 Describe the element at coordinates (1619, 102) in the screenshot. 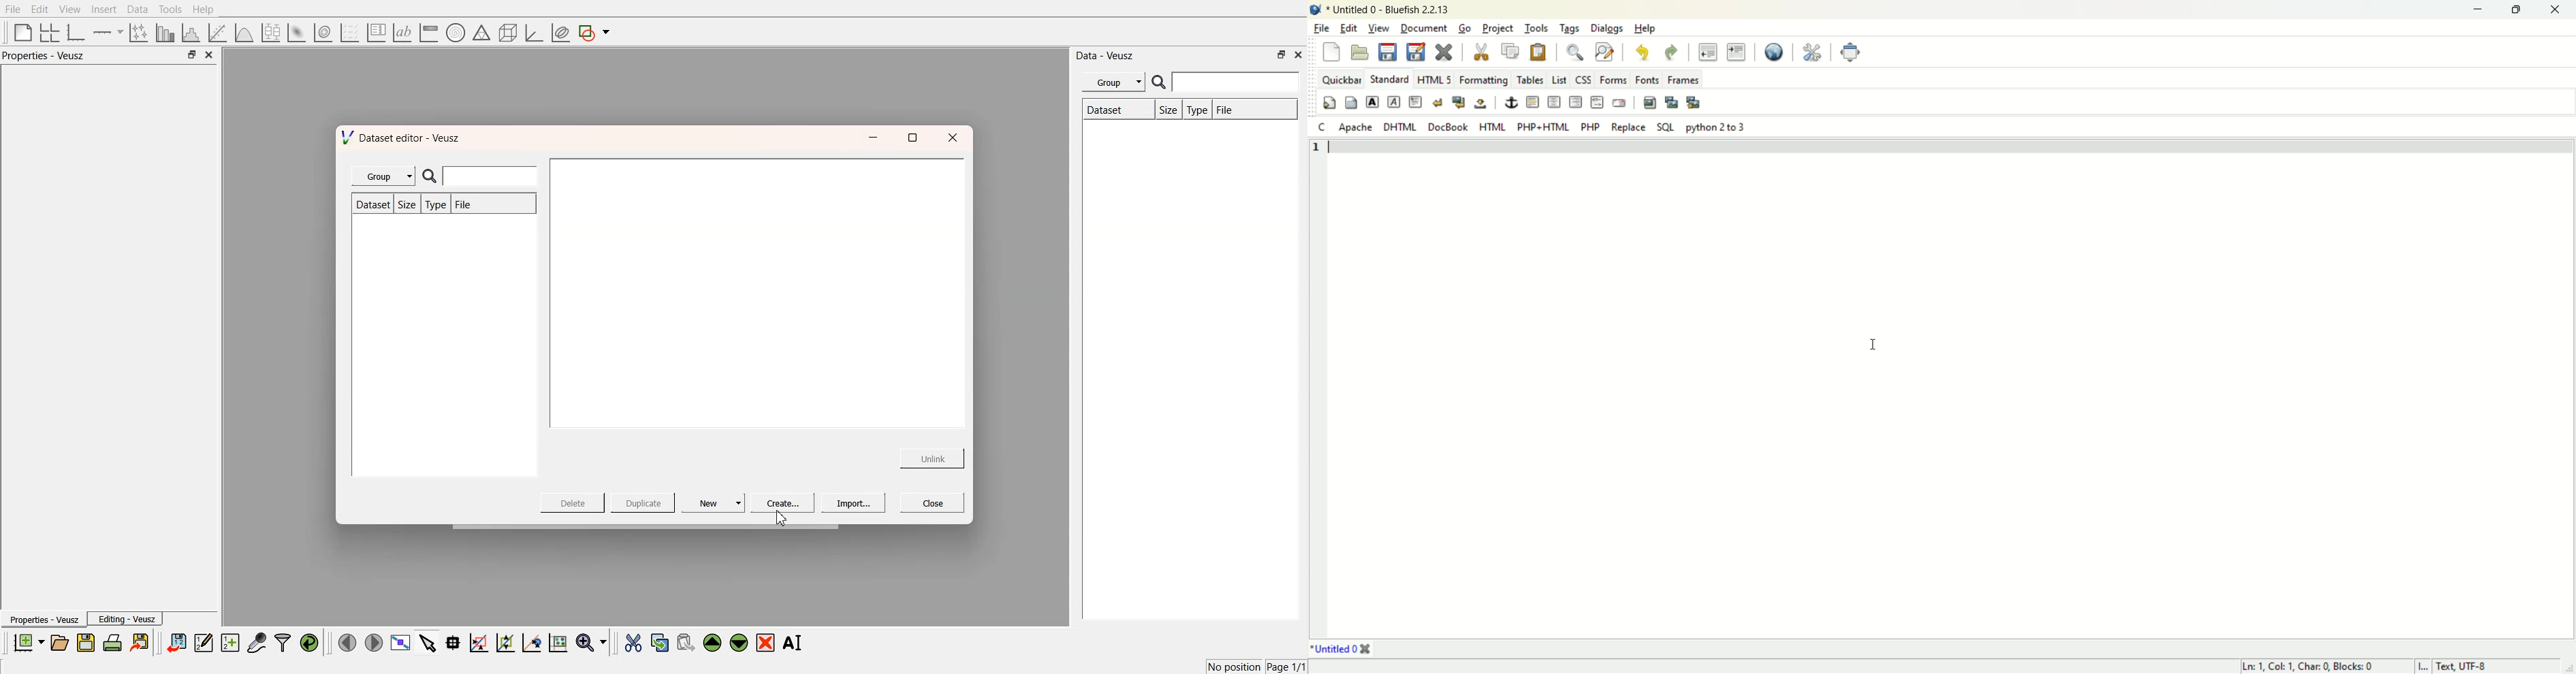

I see `email` at that location.